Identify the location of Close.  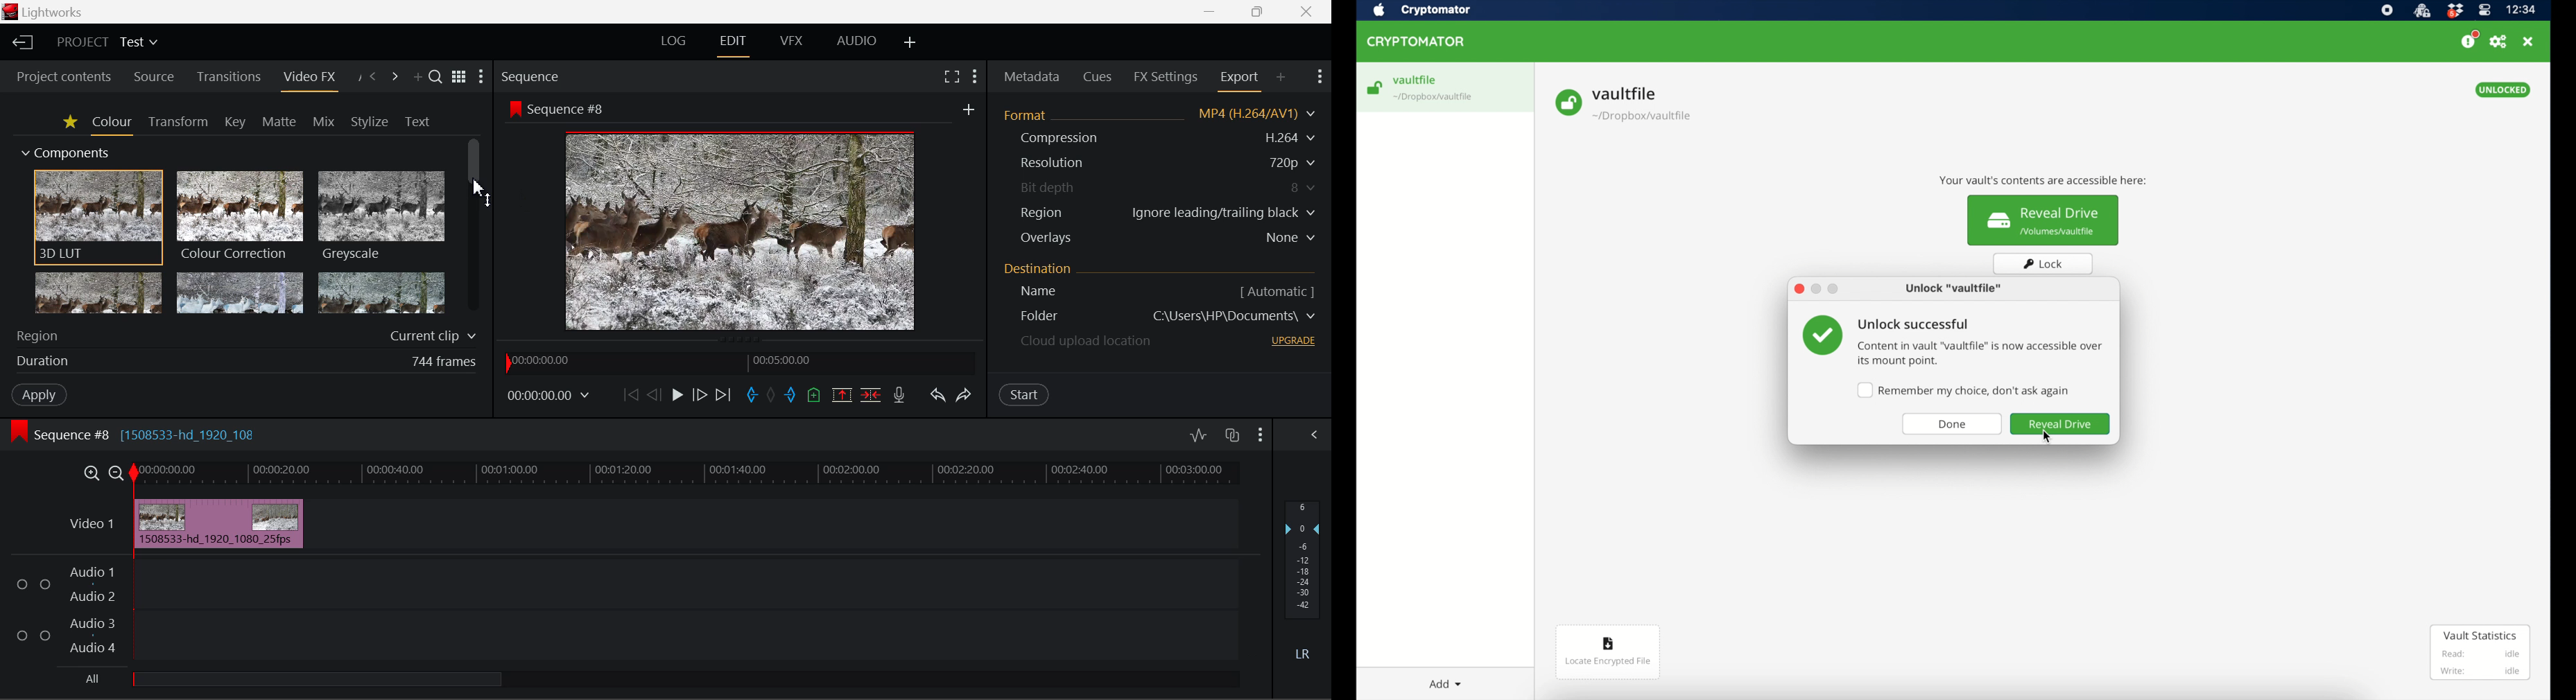
(1306, 10).